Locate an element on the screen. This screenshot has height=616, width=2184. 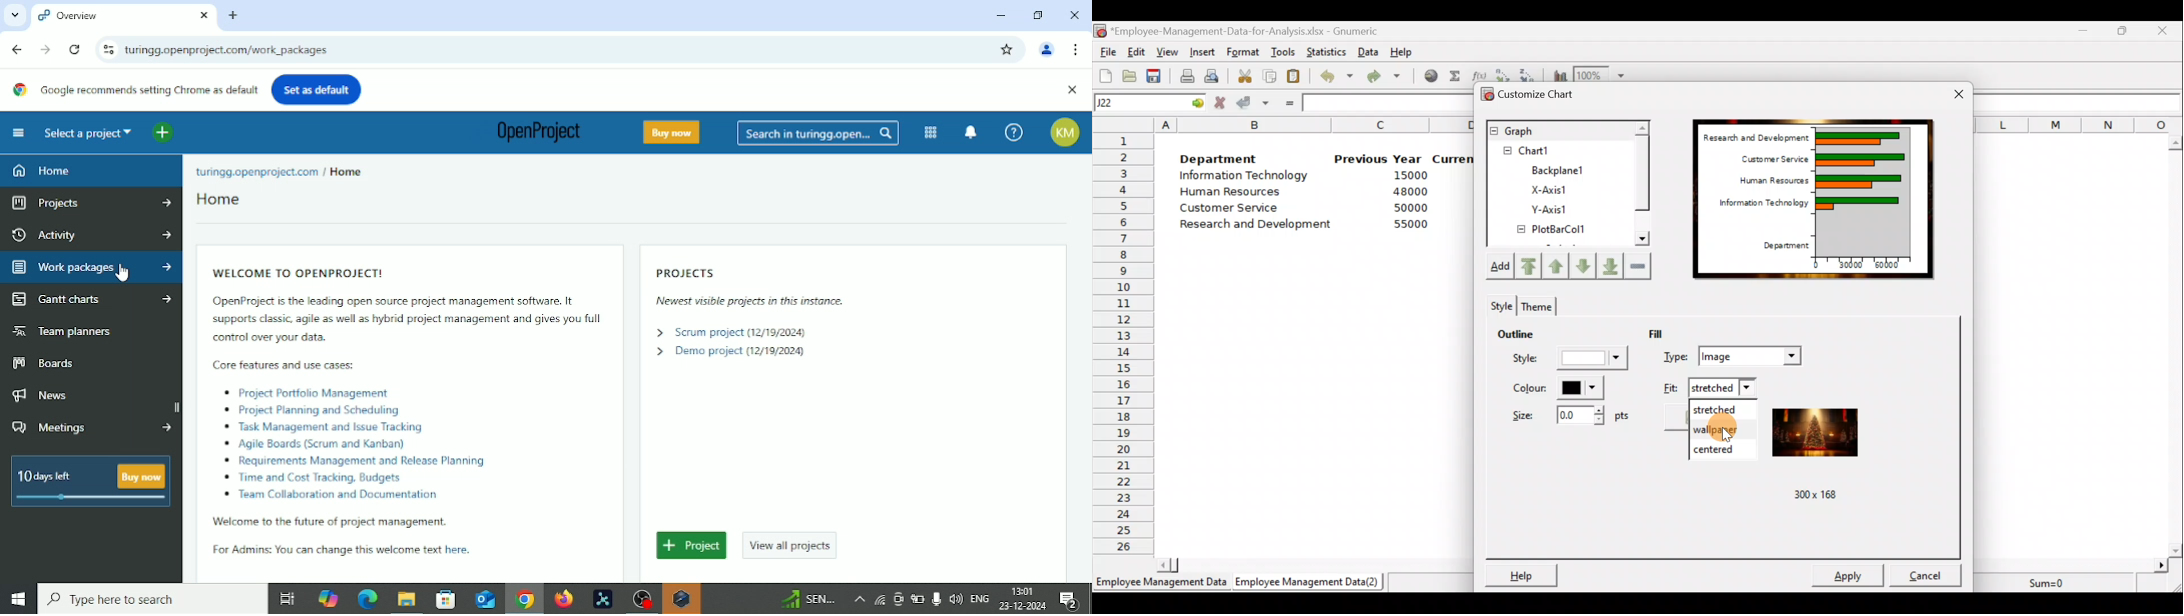
‘Employee-Management-Data-for-Analysis.xlsx - Gnumeric is located at coordinates (1256, 31).